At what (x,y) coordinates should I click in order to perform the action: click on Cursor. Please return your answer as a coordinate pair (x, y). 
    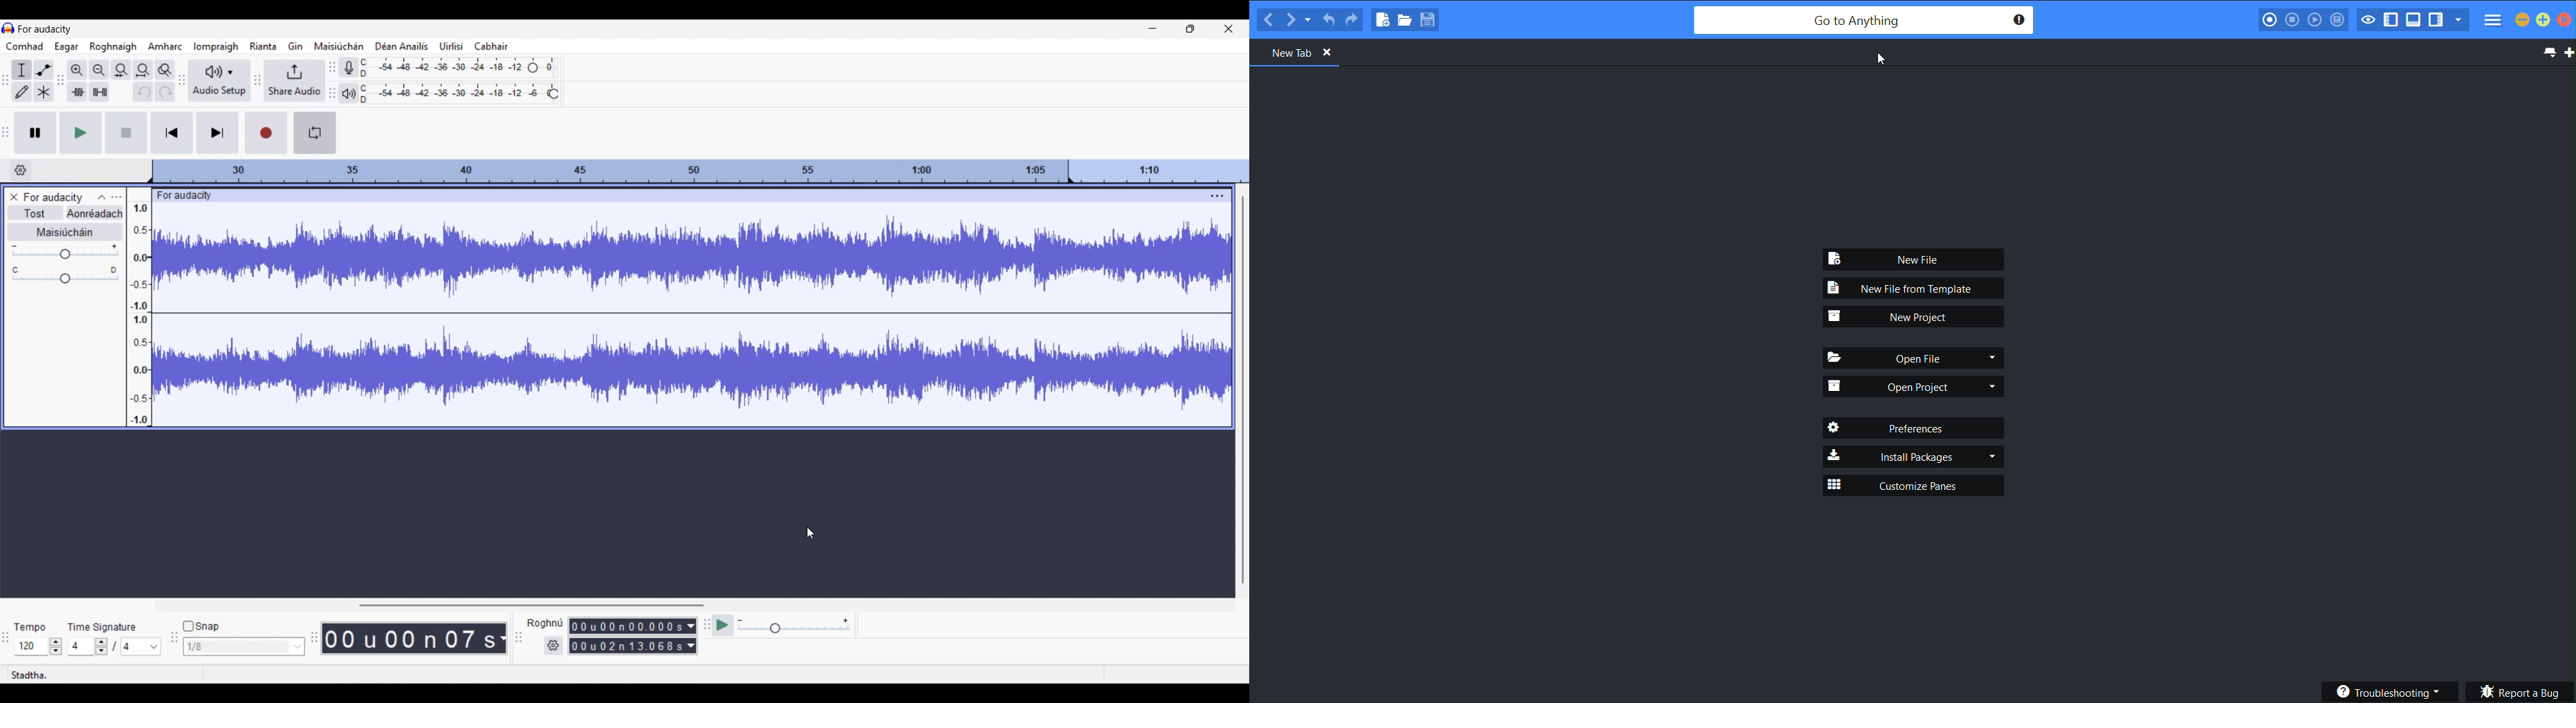
    Looking at the image, I should click on (810, 534).